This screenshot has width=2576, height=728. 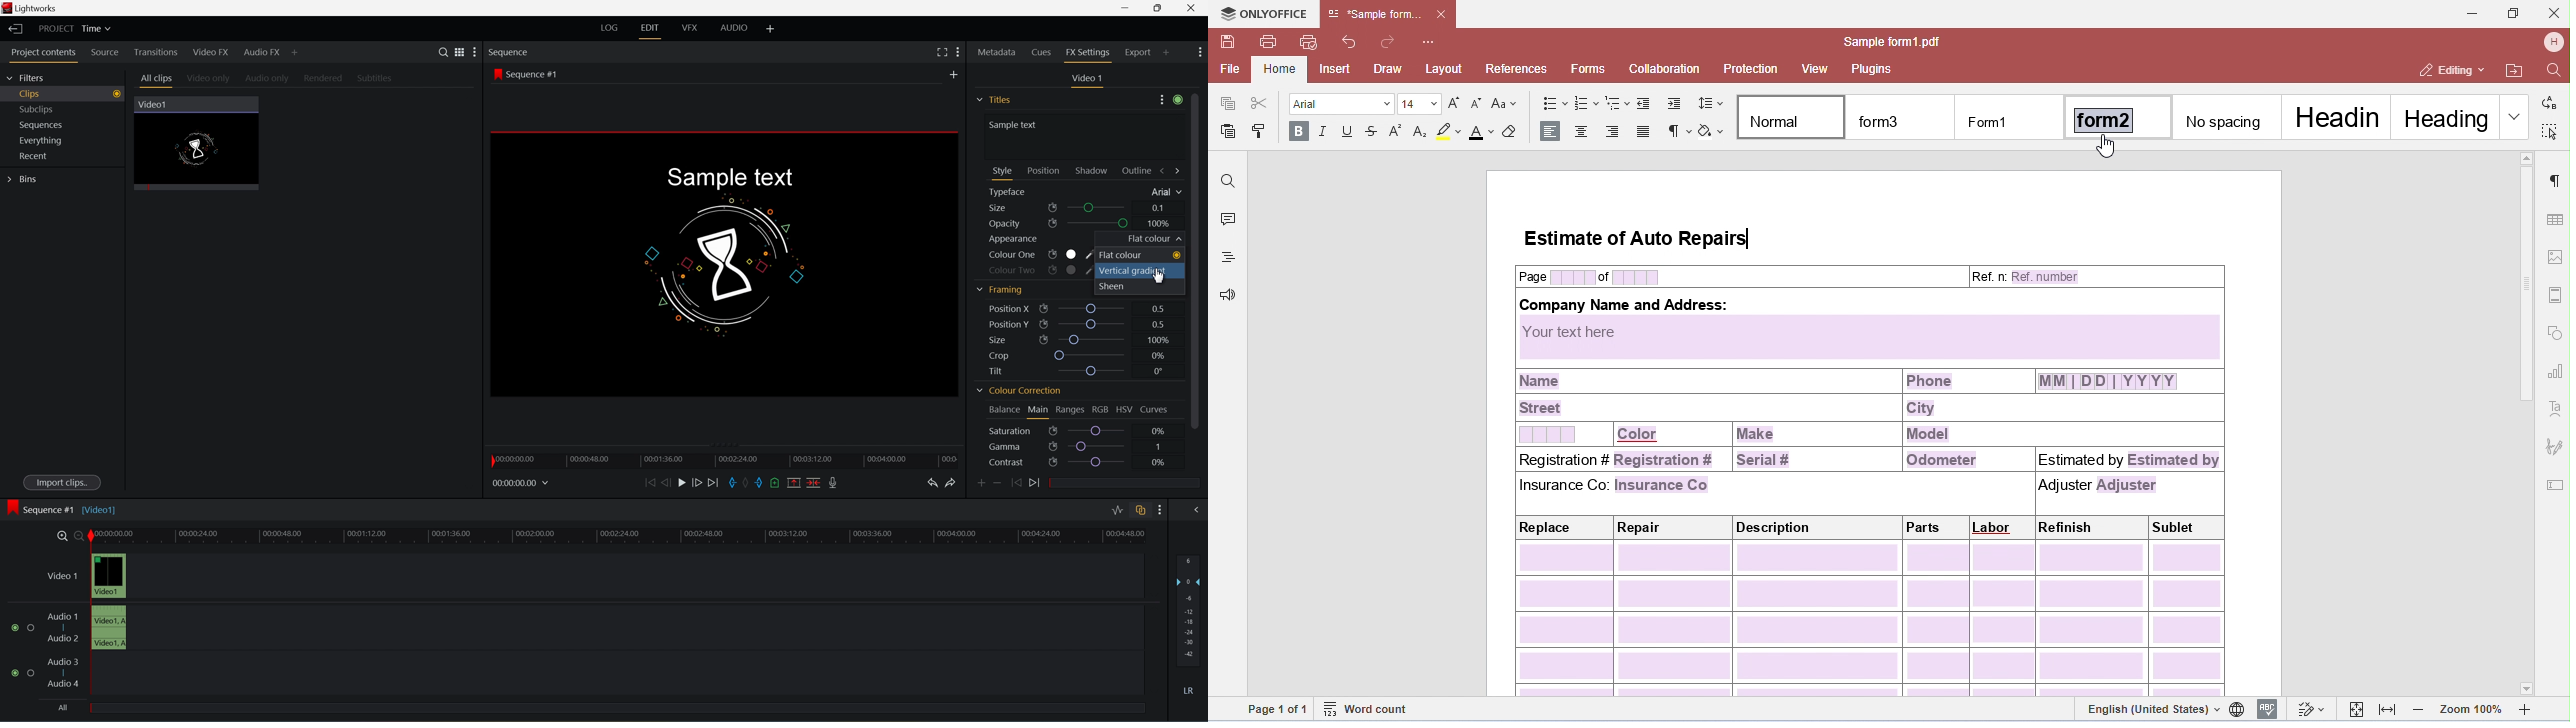 I want to click on metadata, so click(x=998, y=54).